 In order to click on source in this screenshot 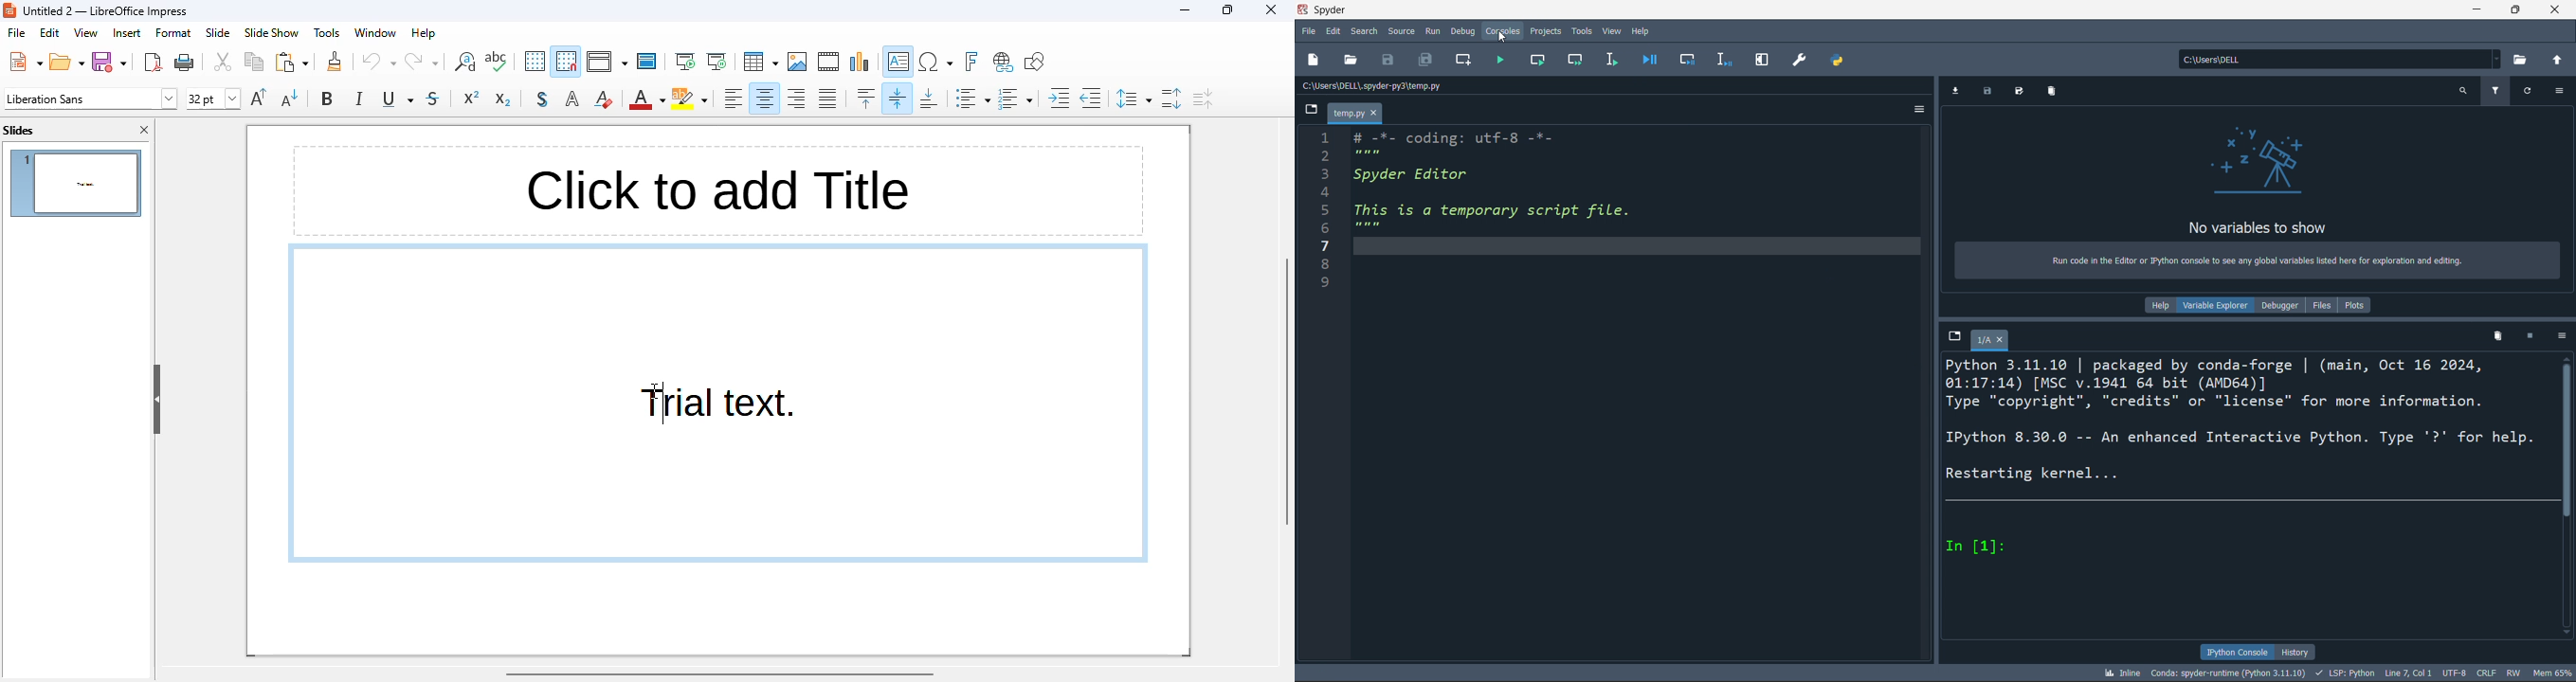, I will do `click(1401, 31)`.